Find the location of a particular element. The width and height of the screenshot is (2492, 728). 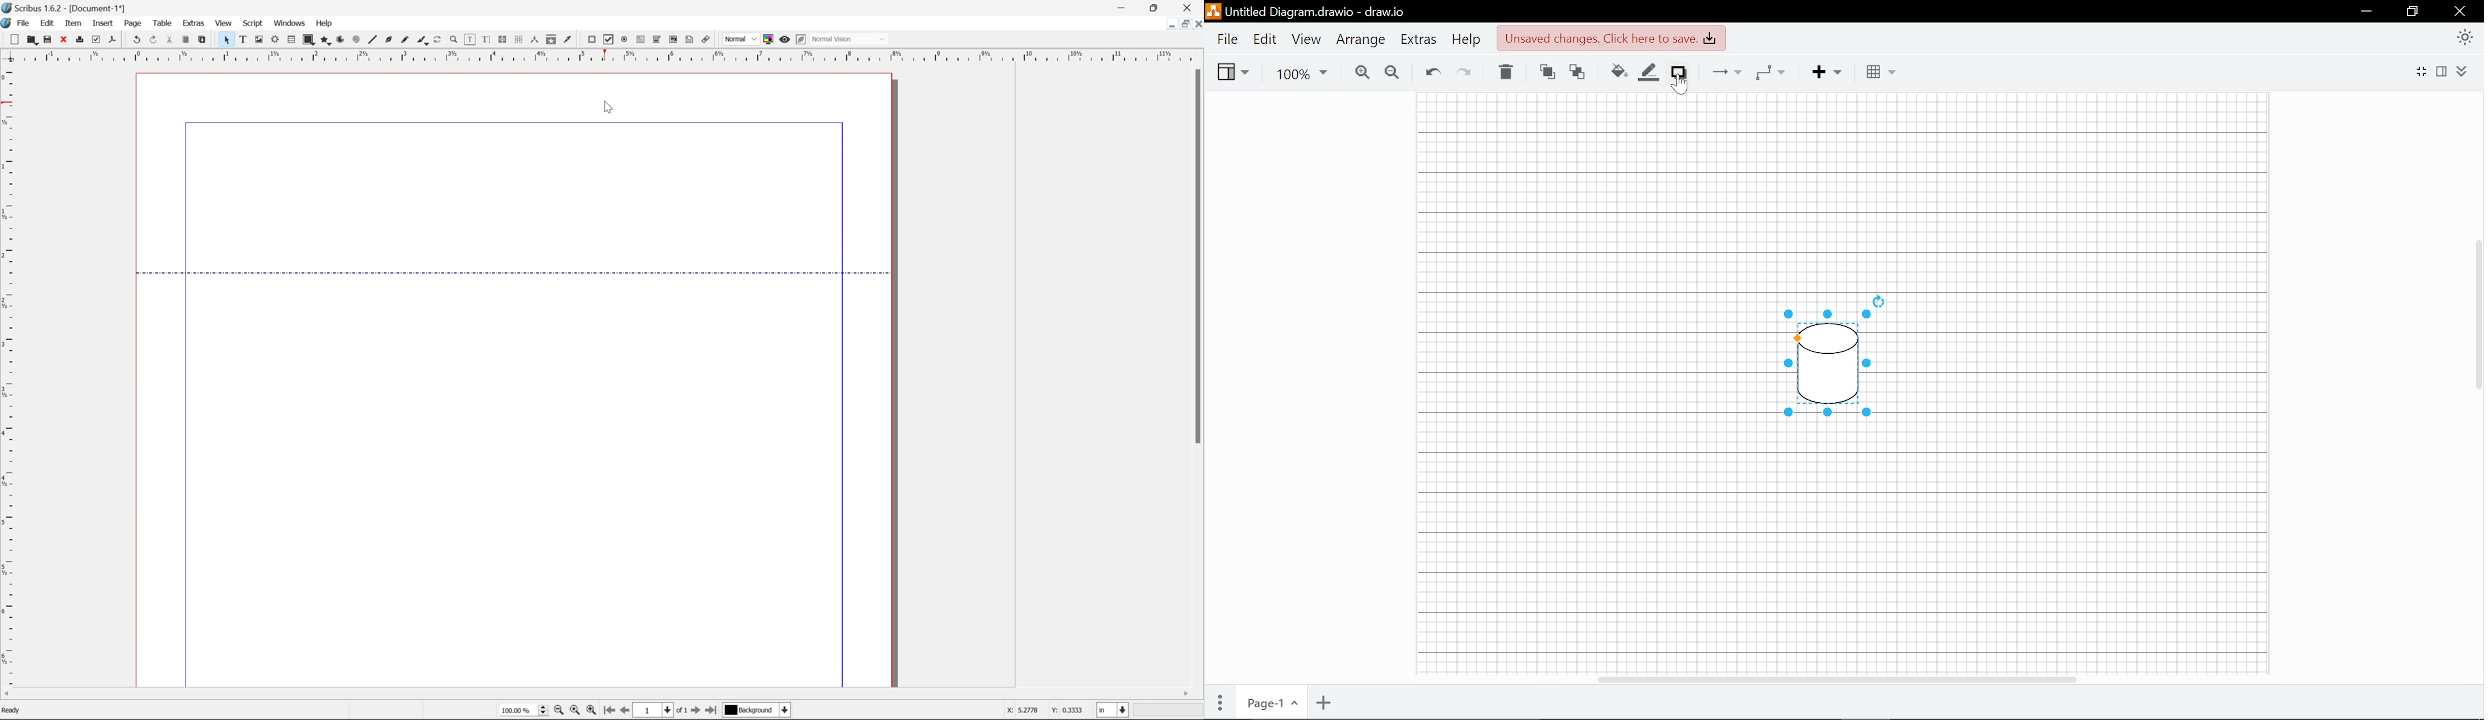

Zoom is located at coordinates (1300, 72).